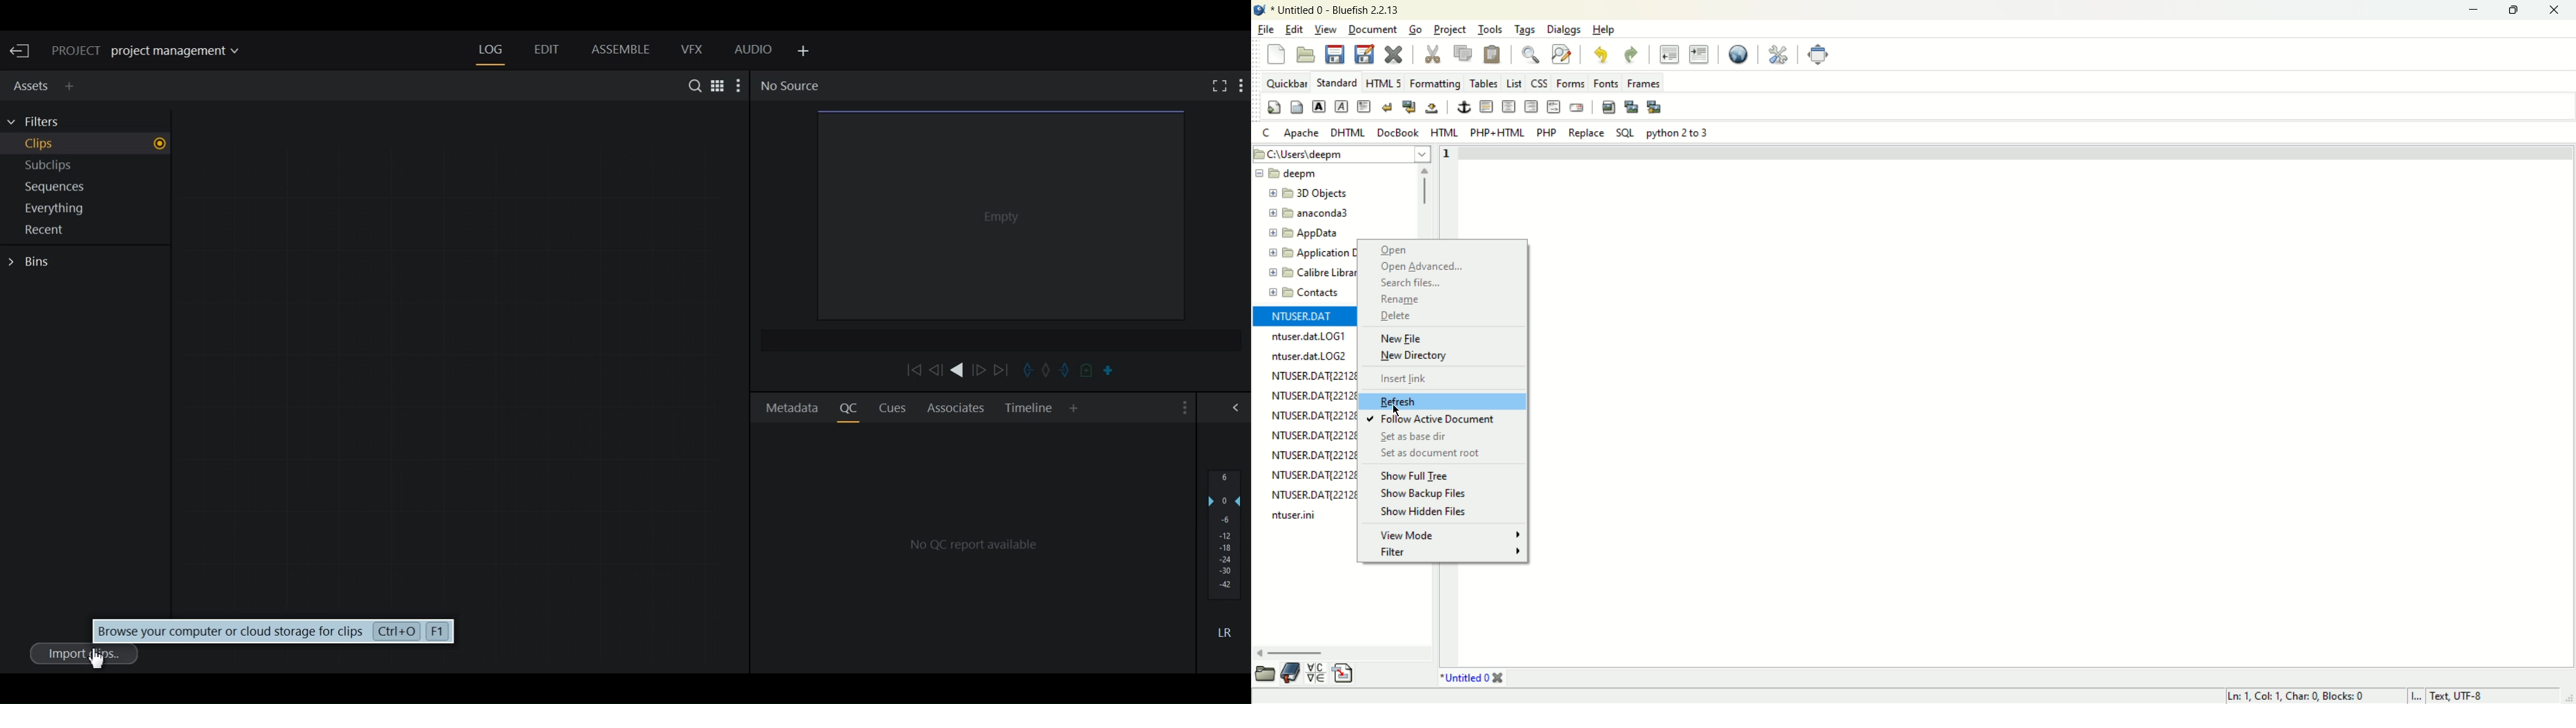 The width and height of the screenshot is (2576, 728). I want to click on indent, so click(1699, 55).